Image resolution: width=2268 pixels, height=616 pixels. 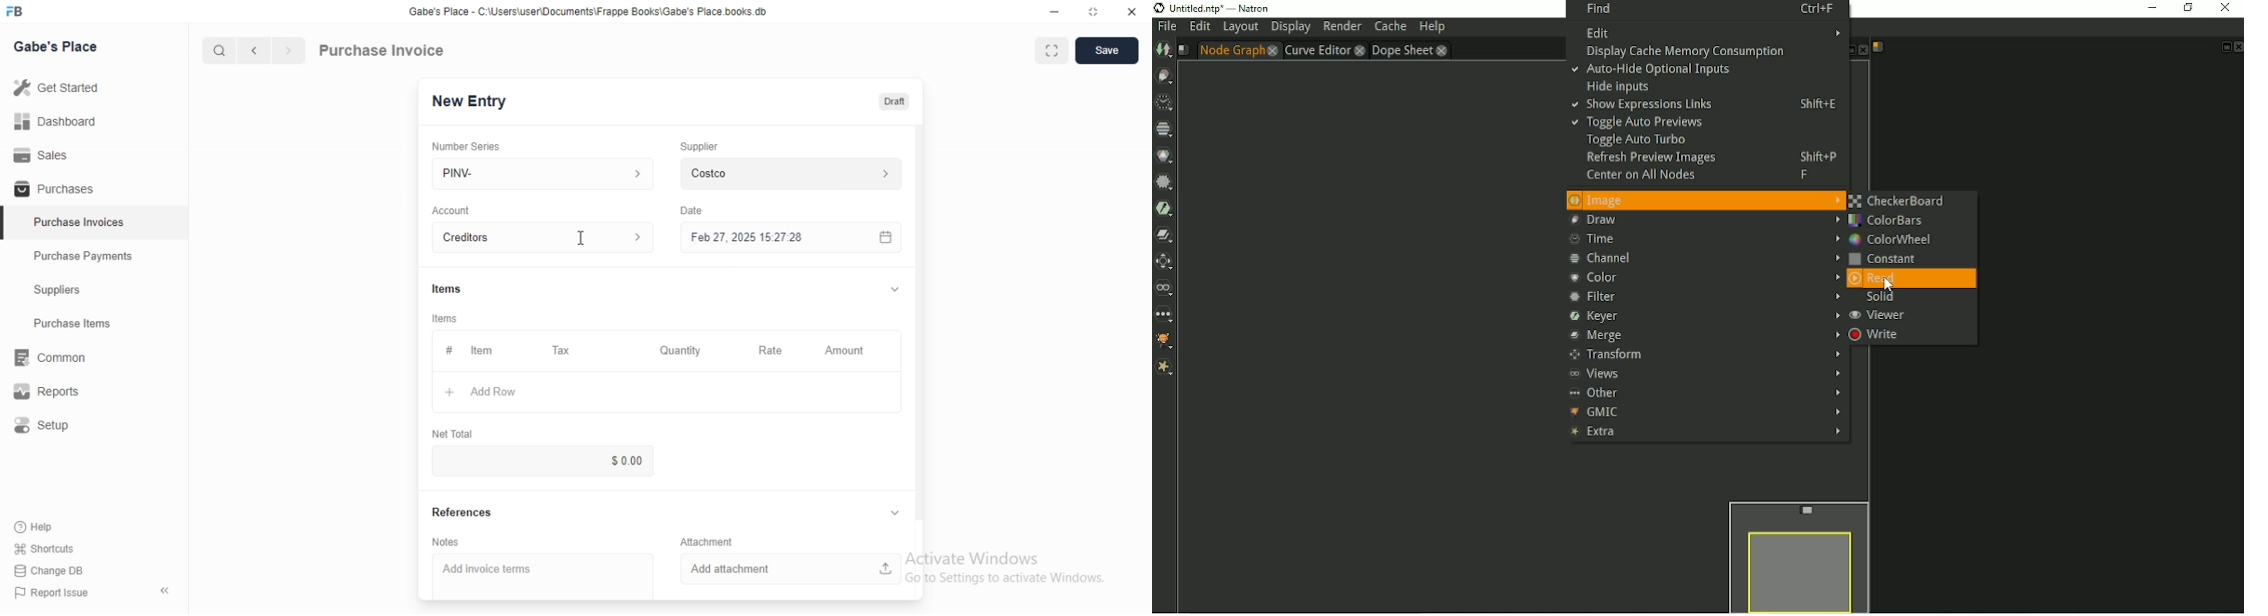 What do you see at coordinates (466, 147) in the screenshot?
I see `Number Series` at bounding box center [466, 147].